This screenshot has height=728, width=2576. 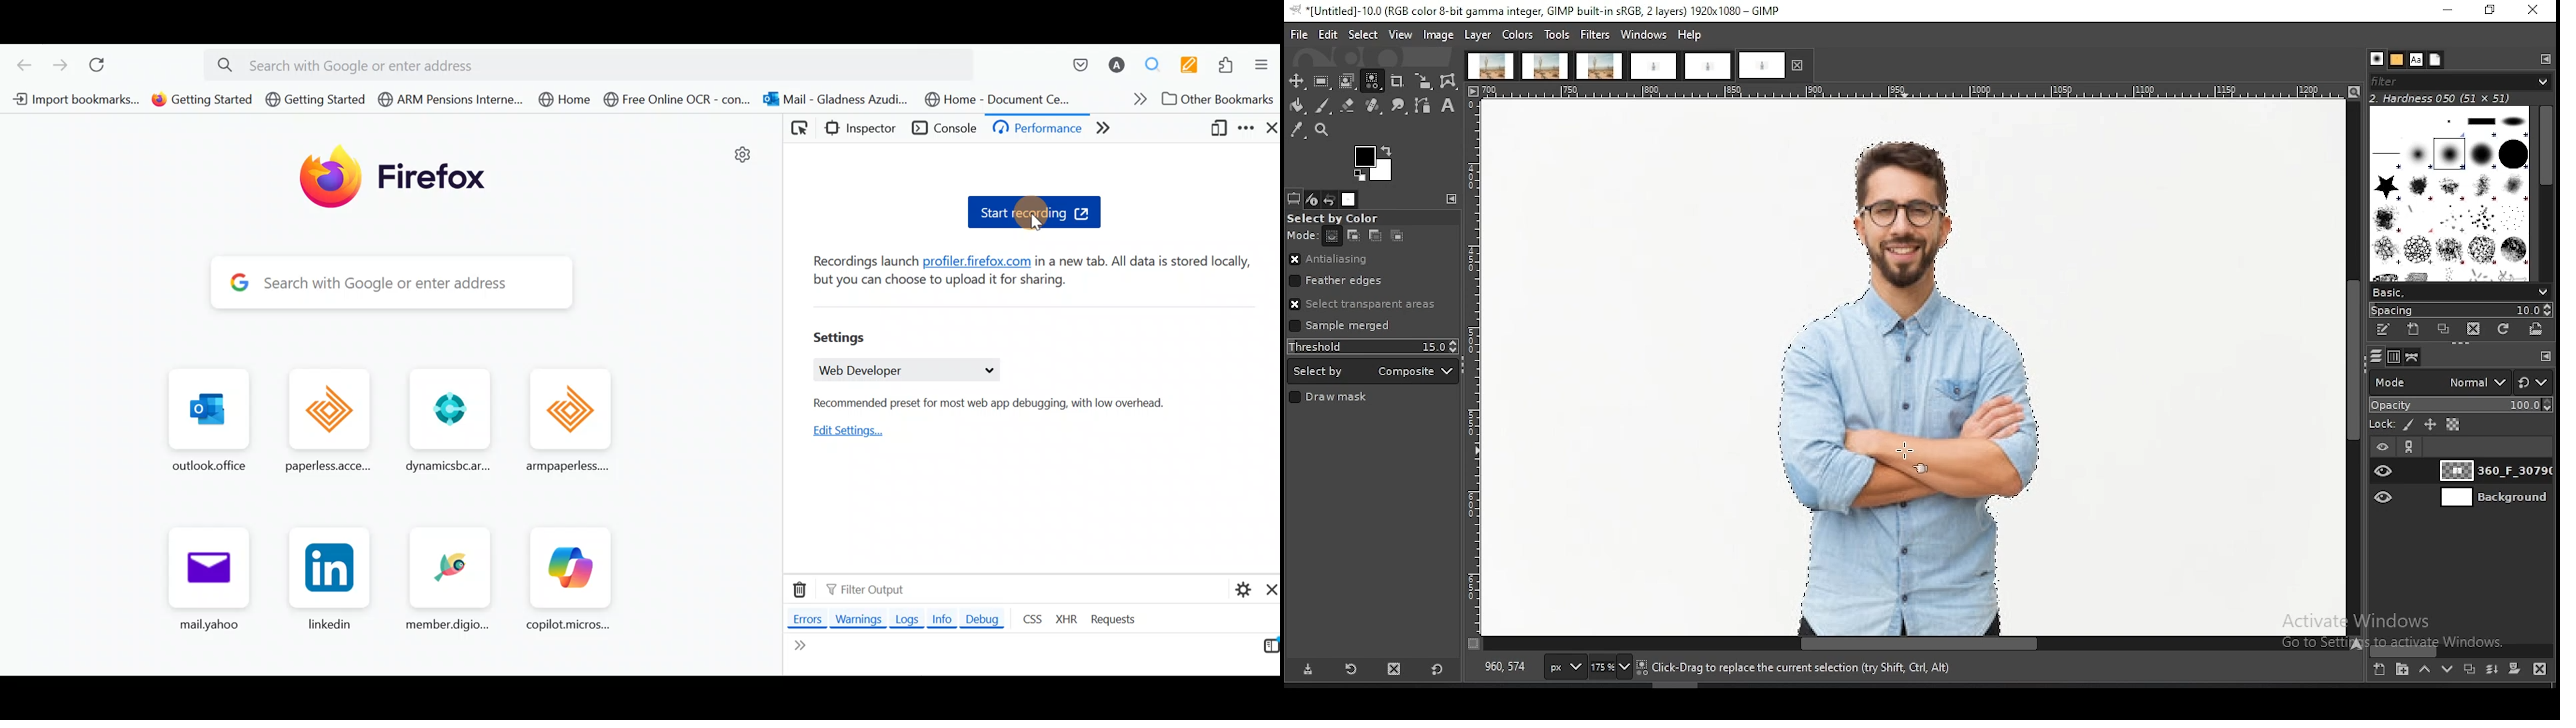 What do you see at coordinates (1271, 129) in the screenshot?
I see `Close developer tools` at bounding box center [1271, 129].